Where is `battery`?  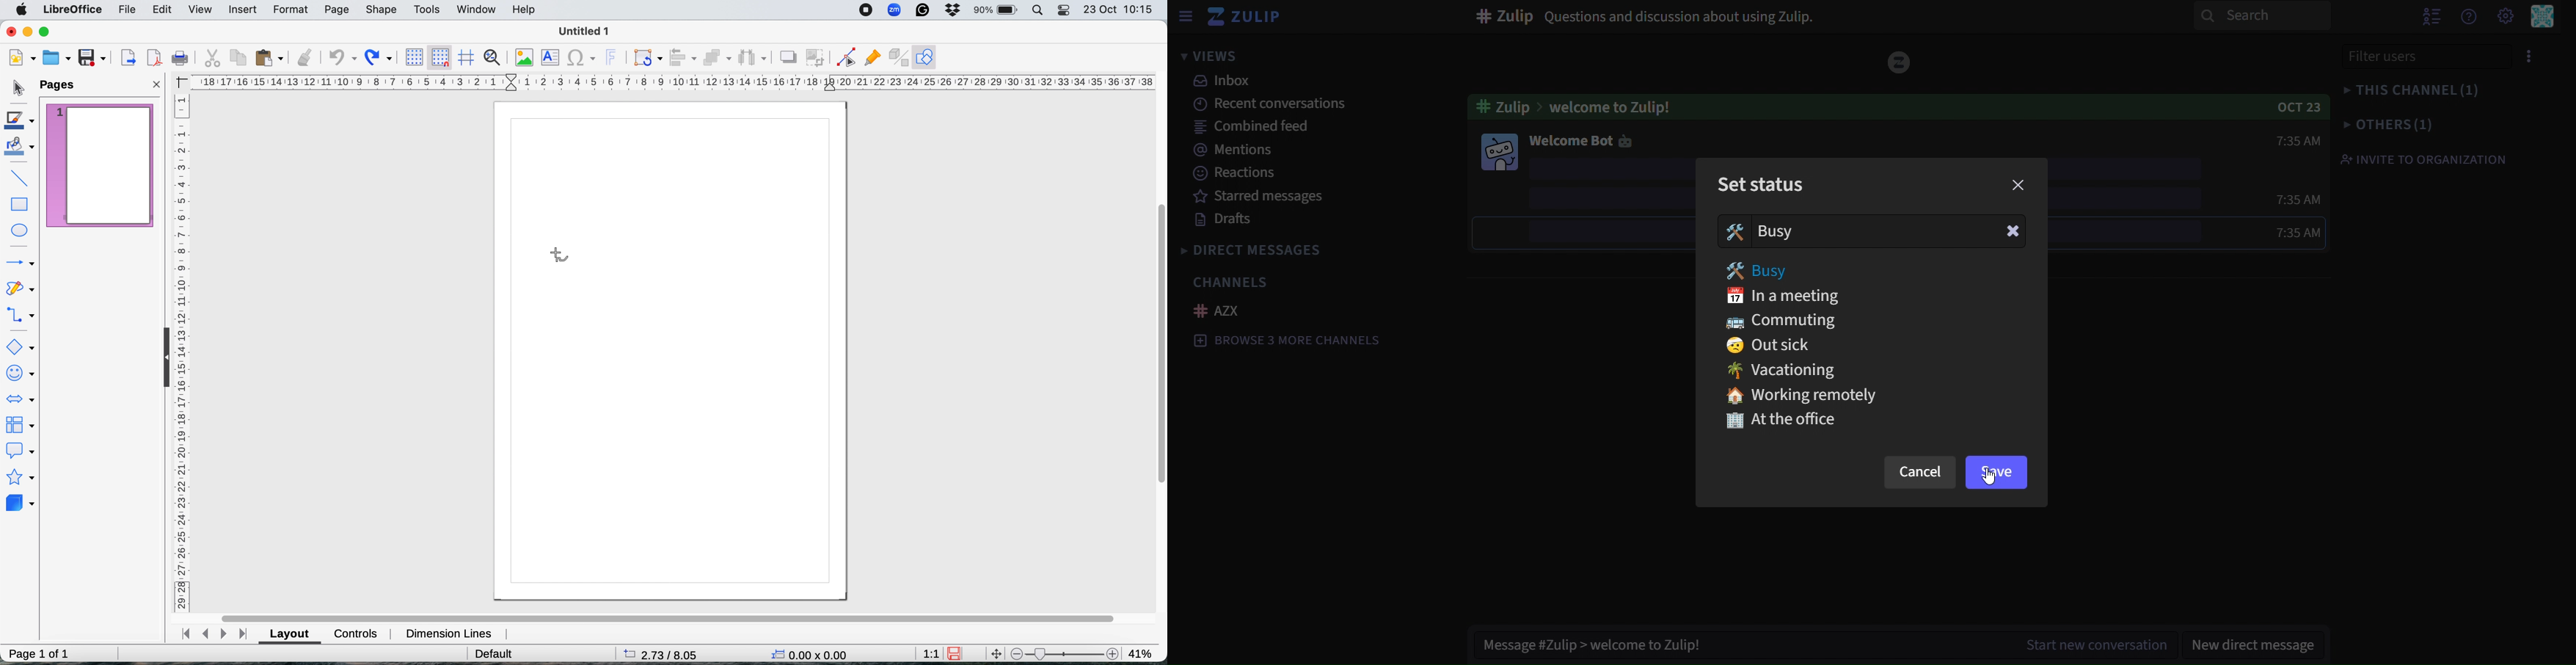 battery is located at coordinates (996, 11).